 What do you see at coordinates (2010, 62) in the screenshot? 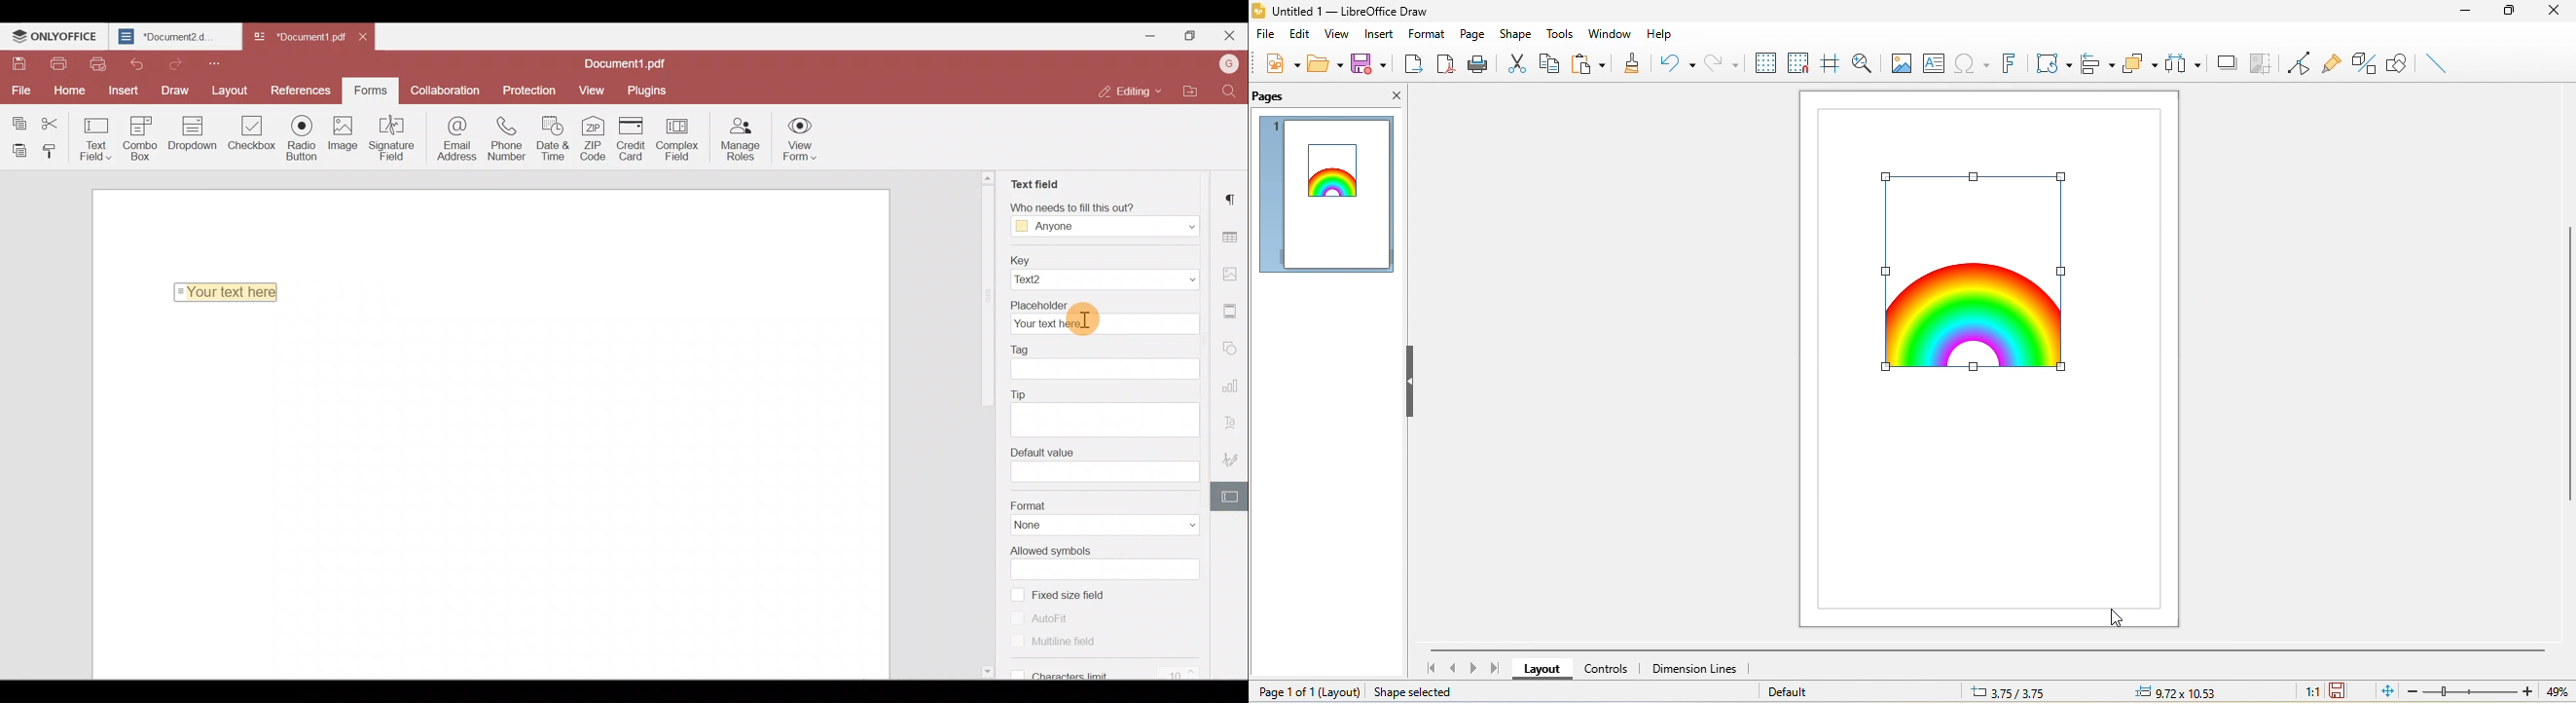
I see `font work text` at bounding box center [2010, 62].